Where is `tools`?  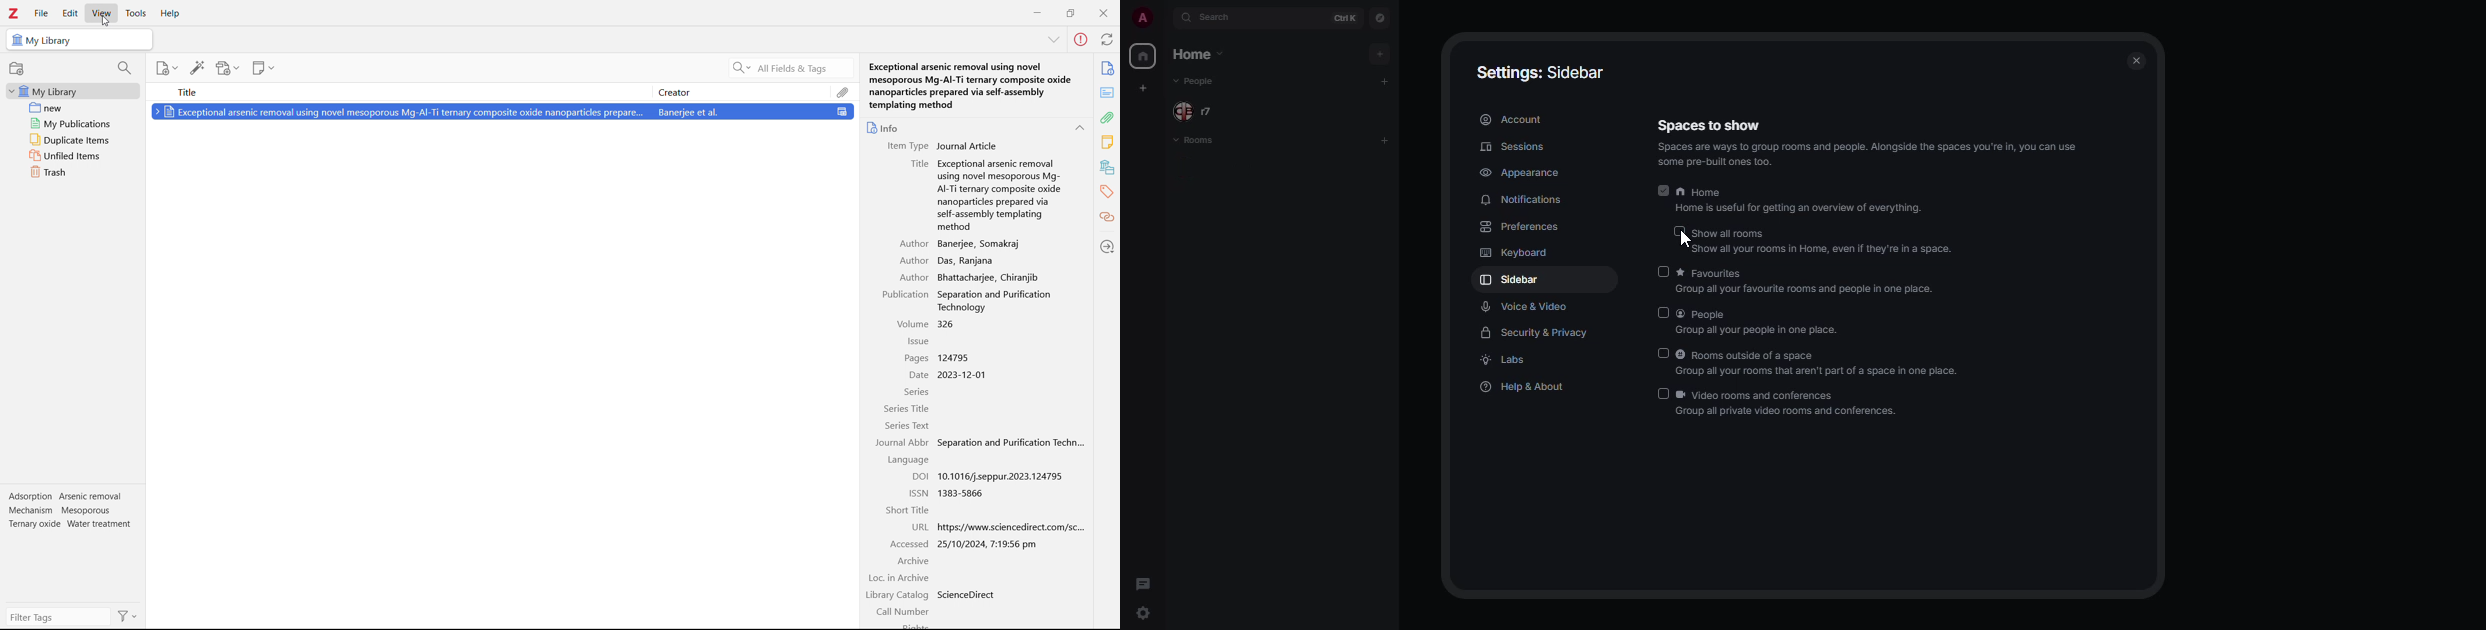 tools is located at coordinates (136, 13).